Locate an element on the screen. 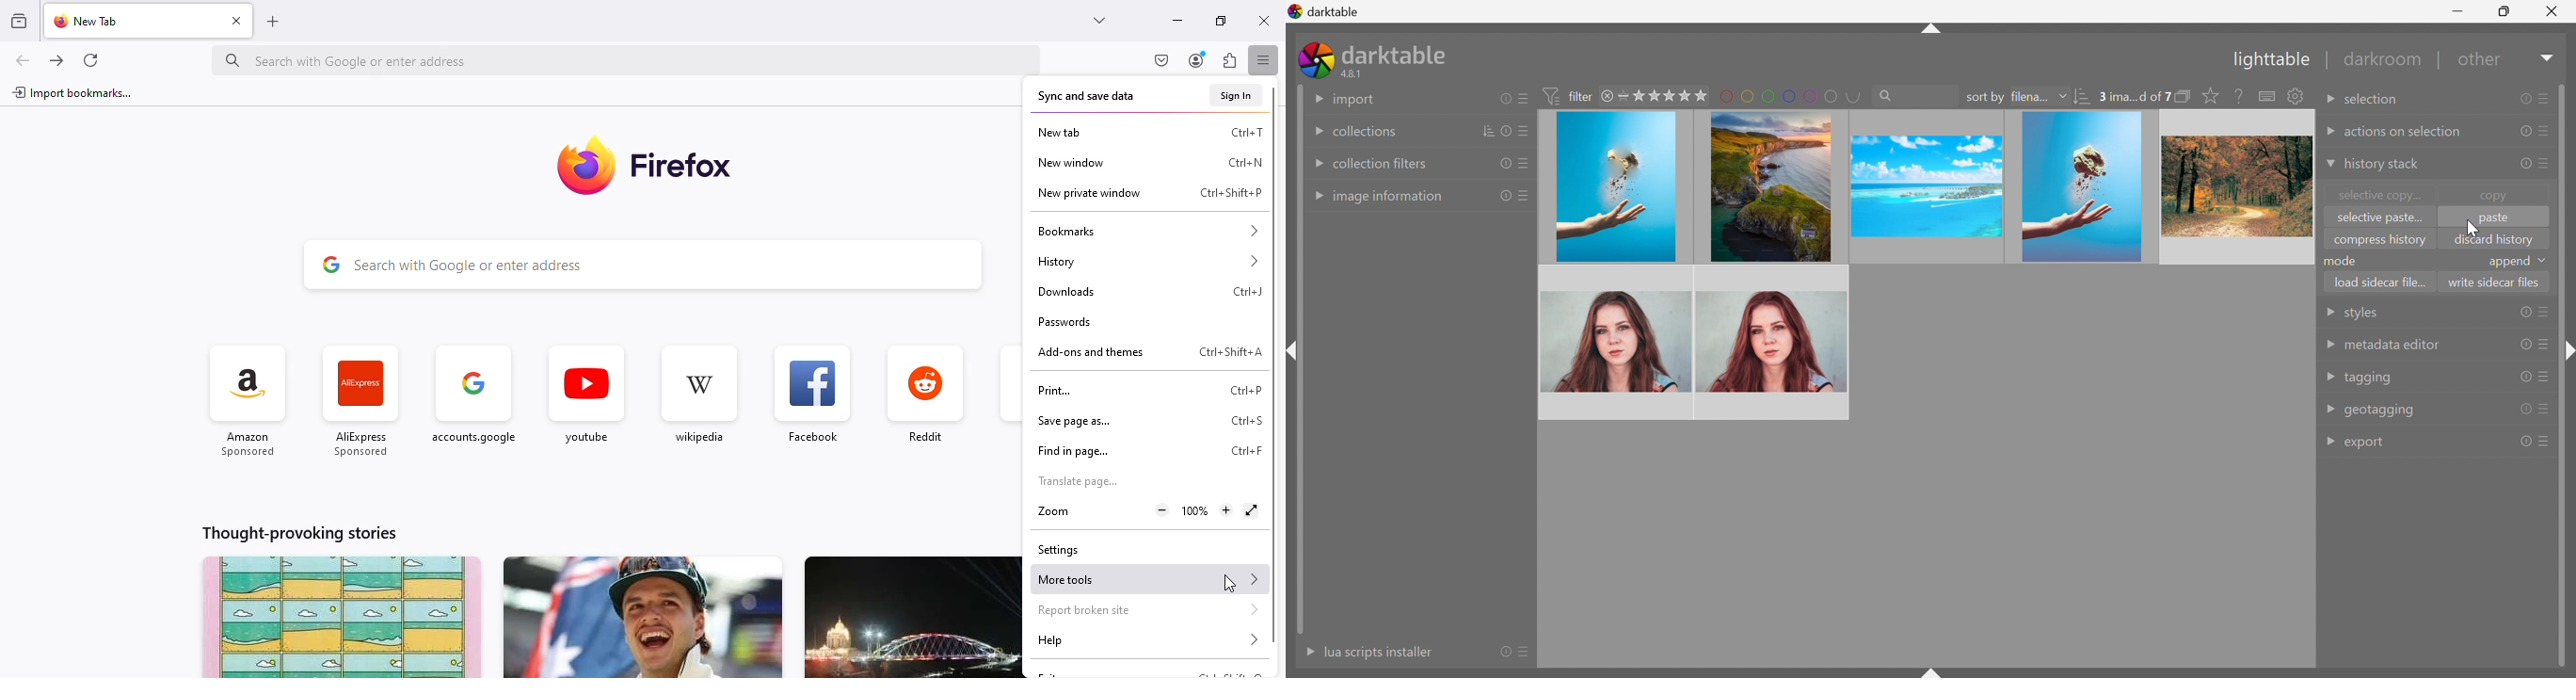 The width and height of the screenshot is (2576, 700). Cursor is located at coordinates (2472, 227).